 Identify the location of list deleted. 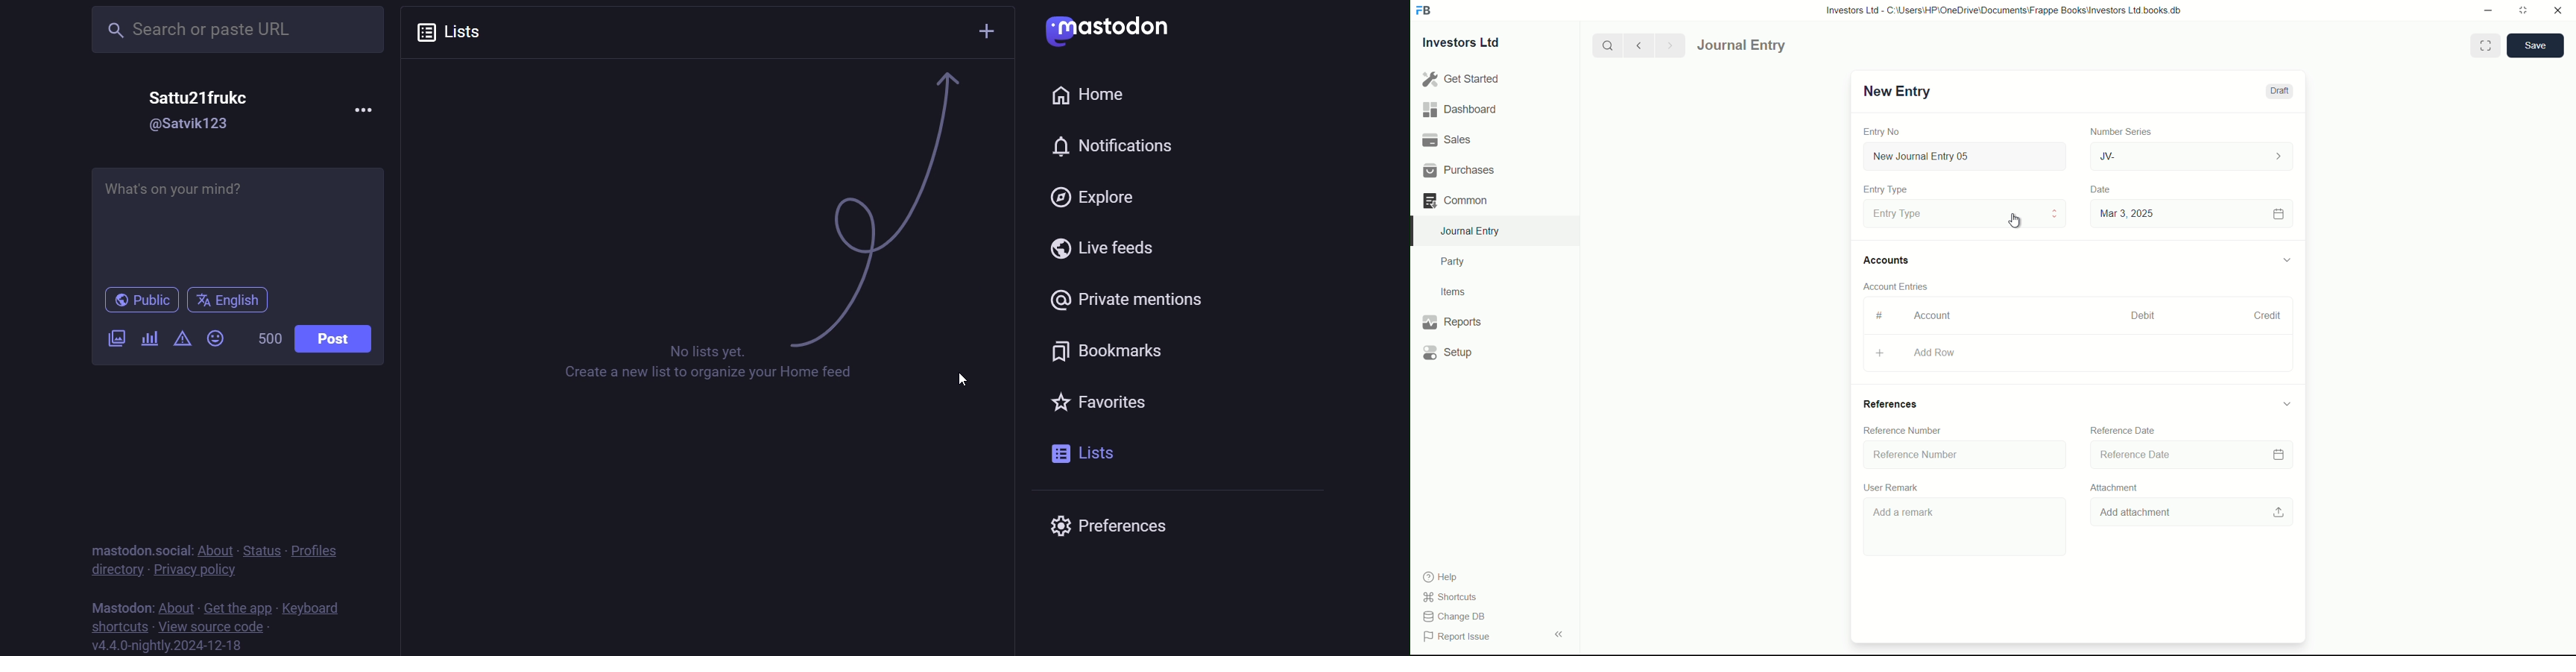
(707, 192).